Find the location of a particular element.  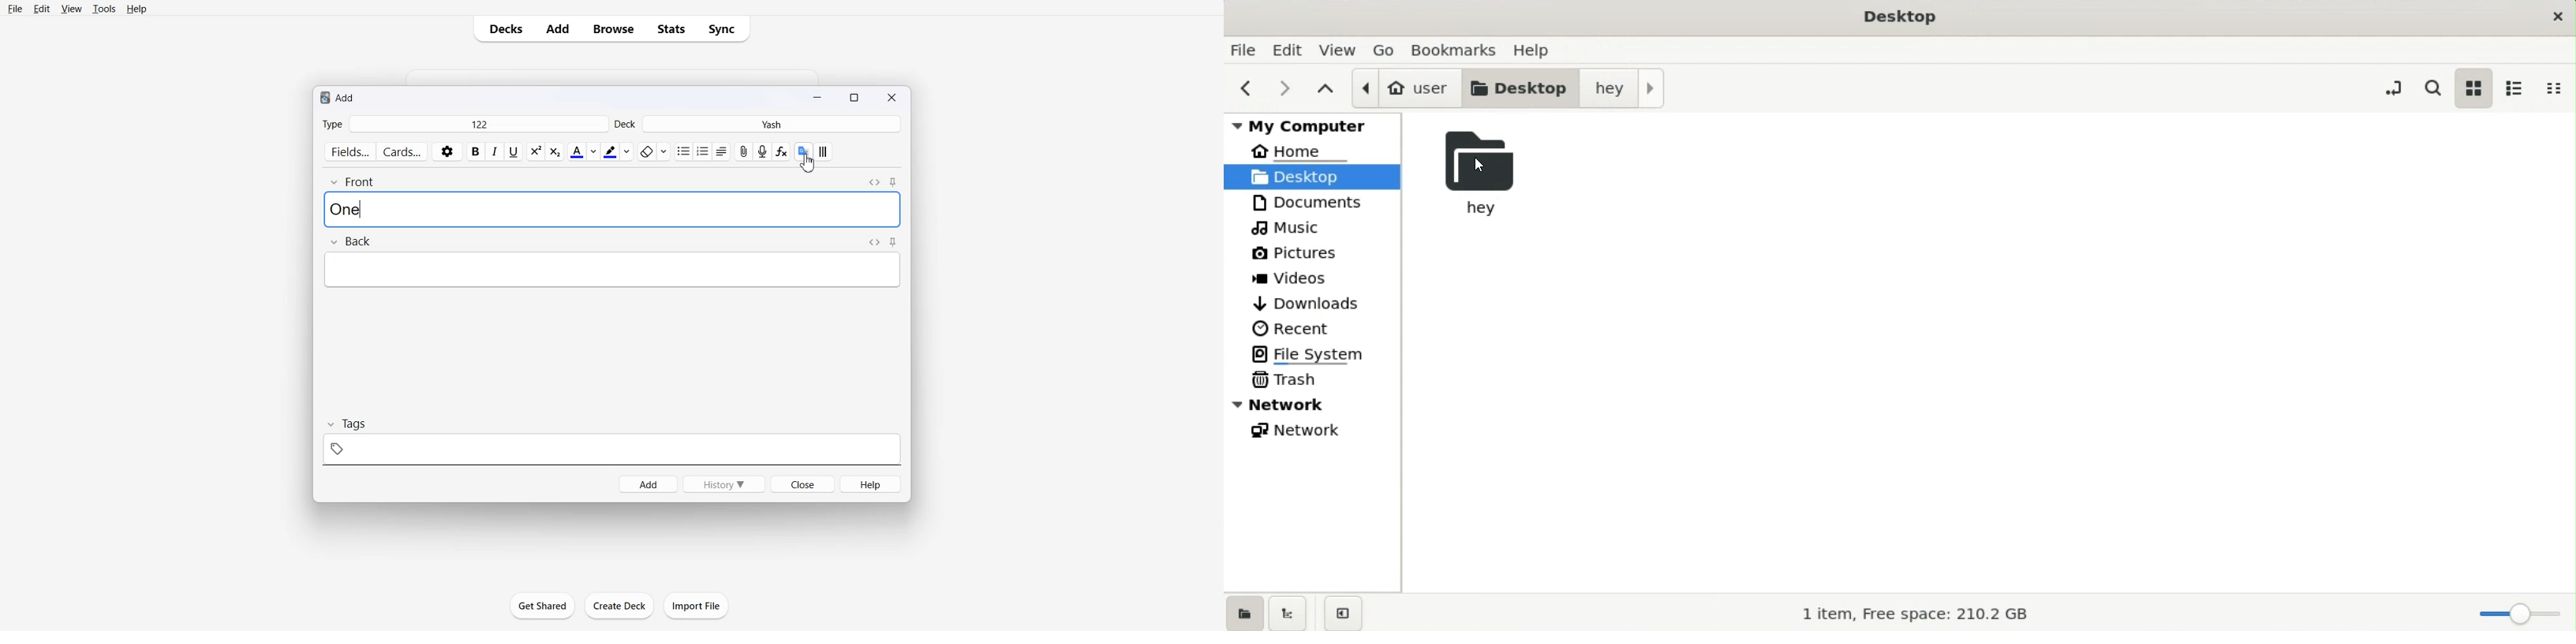

Close is located at coordinates (891, 97).